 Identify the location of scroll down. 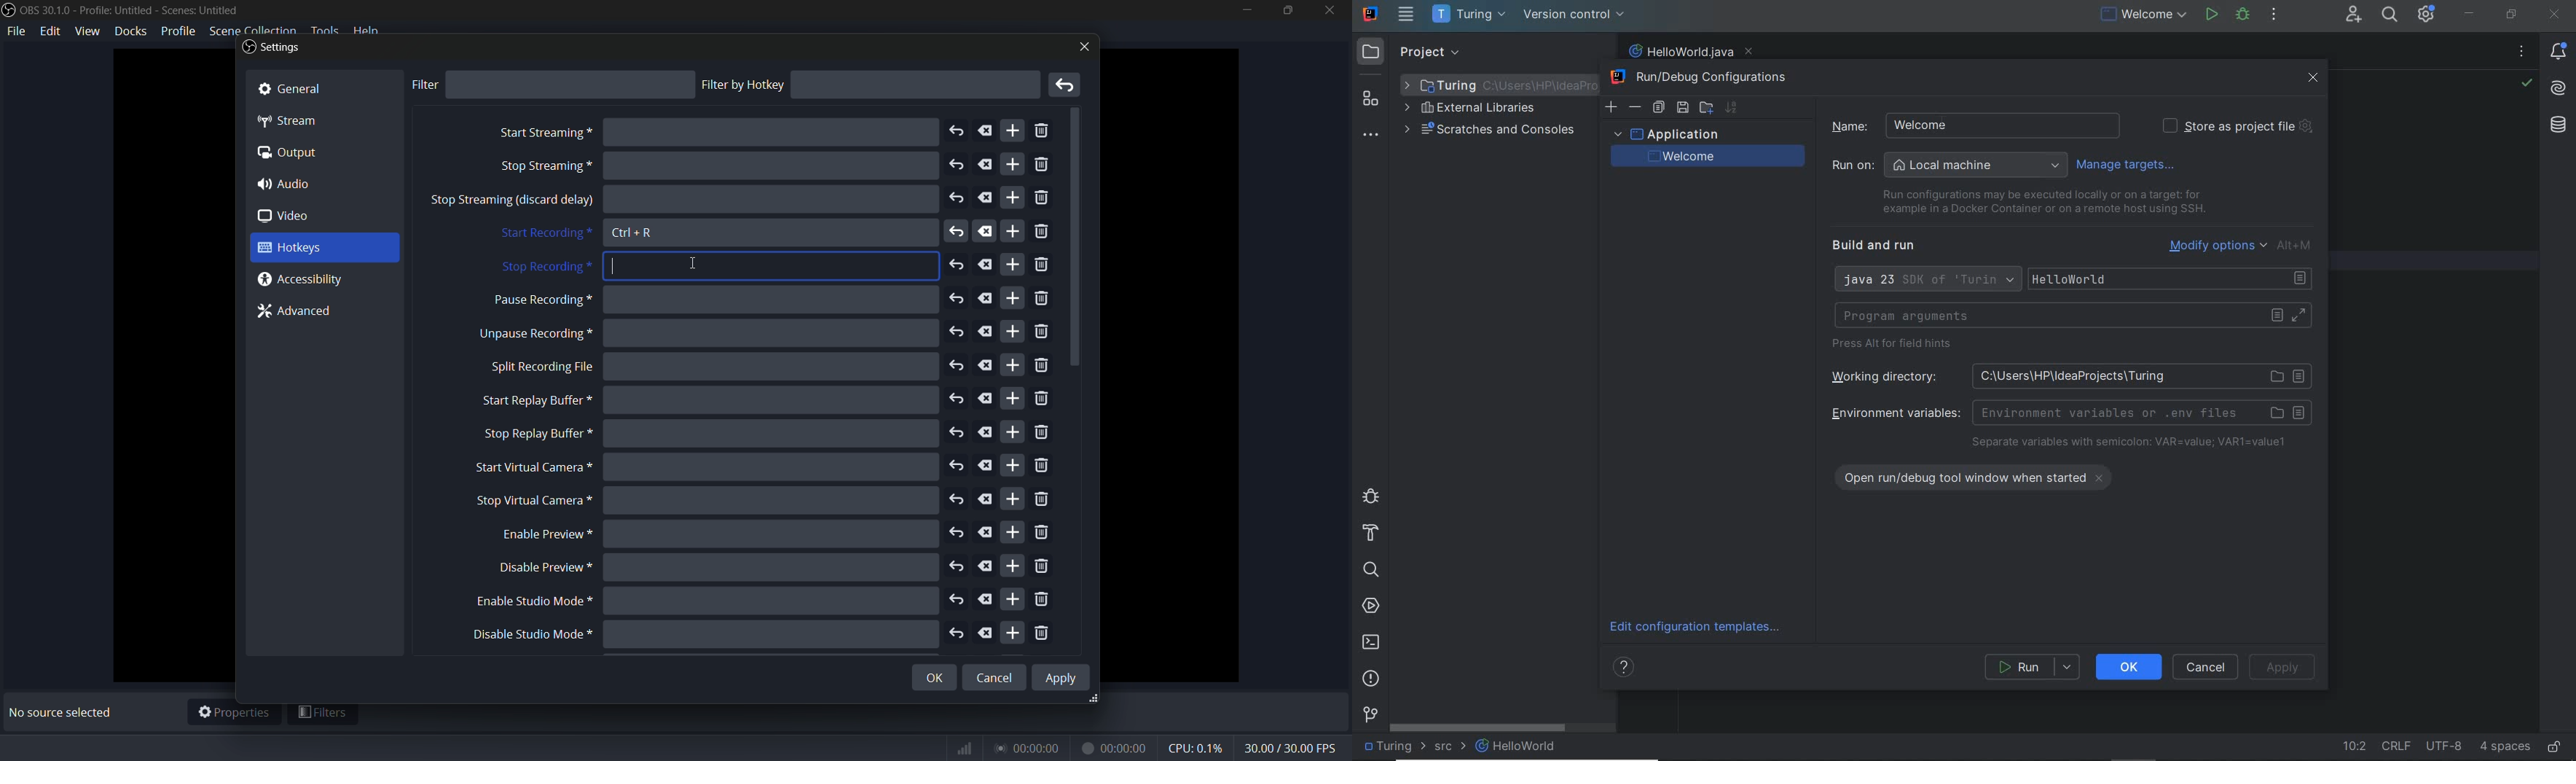
(1077, 239).